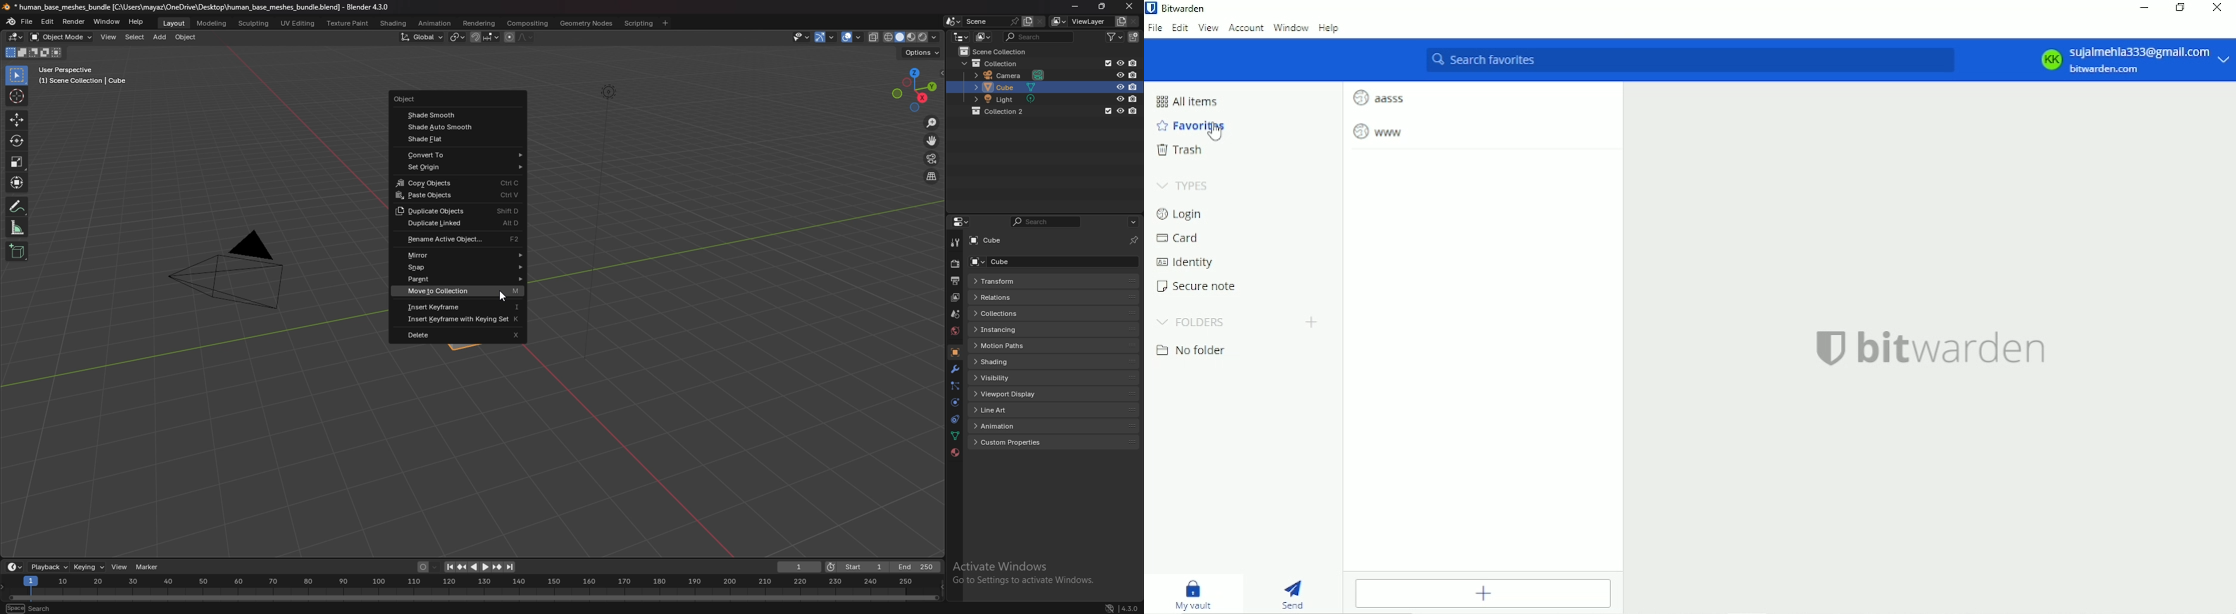 The image size is (2240, 616). Describe the element at coordinates (2219, 9) in the screenshot. I see `Close` at that location.